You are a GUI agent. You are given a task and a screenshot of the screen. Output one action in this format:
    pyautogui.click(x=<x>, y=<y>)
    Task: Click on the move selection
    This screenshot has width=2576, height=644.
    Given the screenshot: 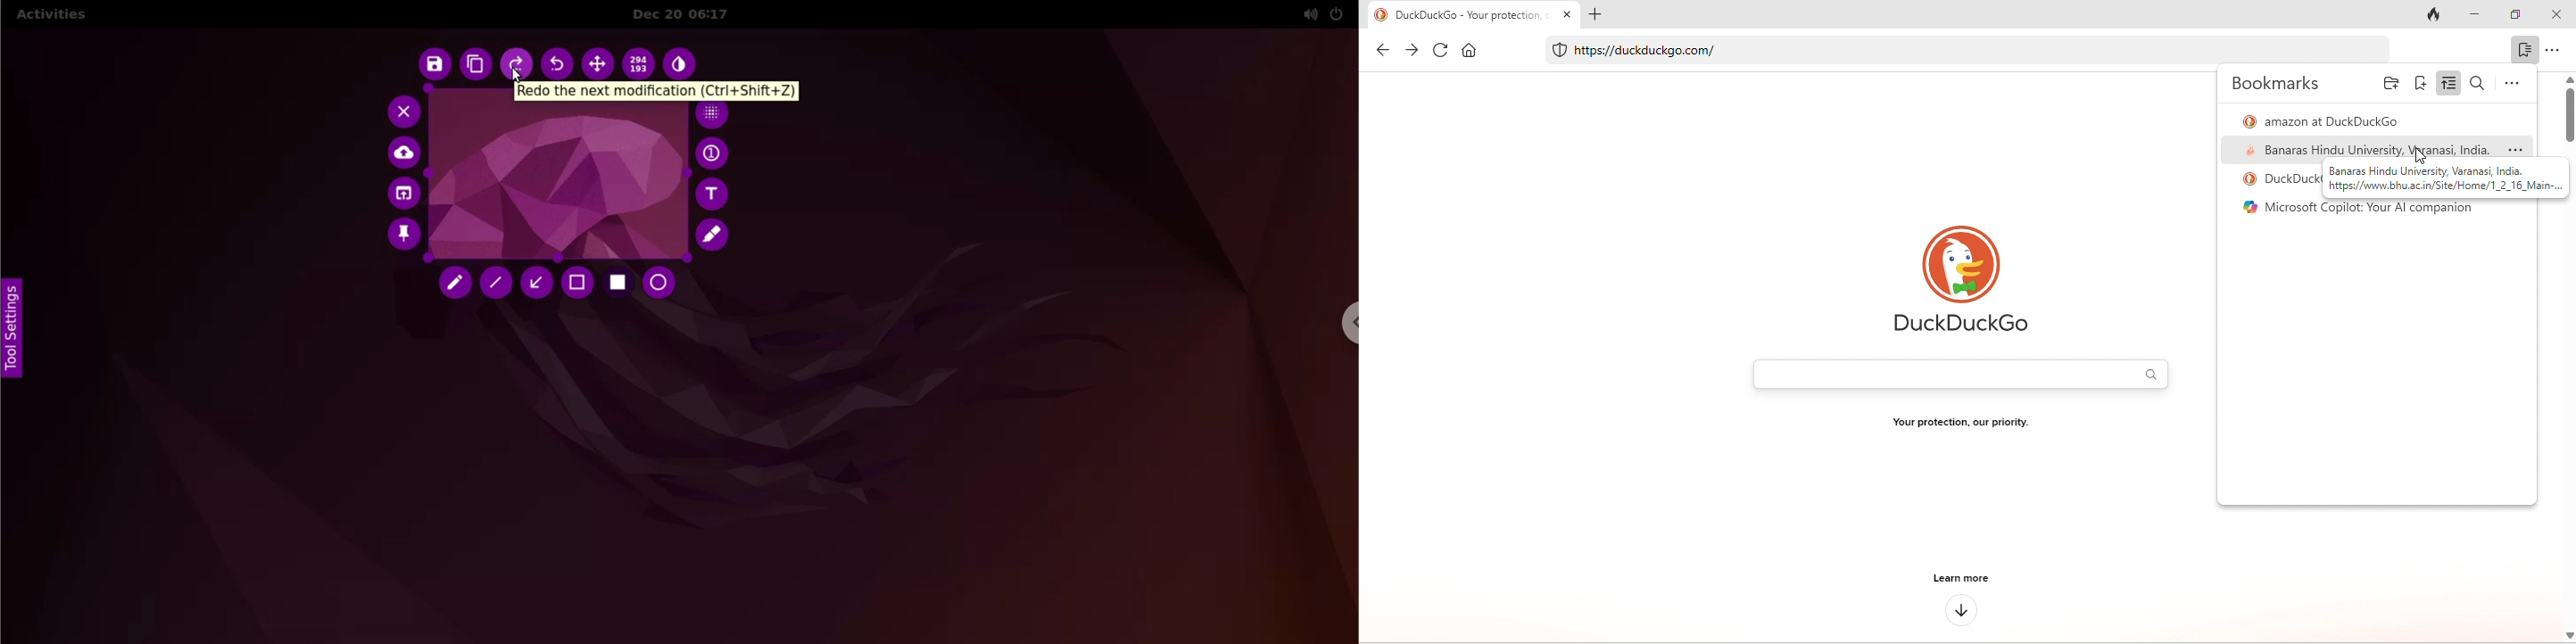 What is the action you would take?
    pyautogui.click(x=597, y=64)
    